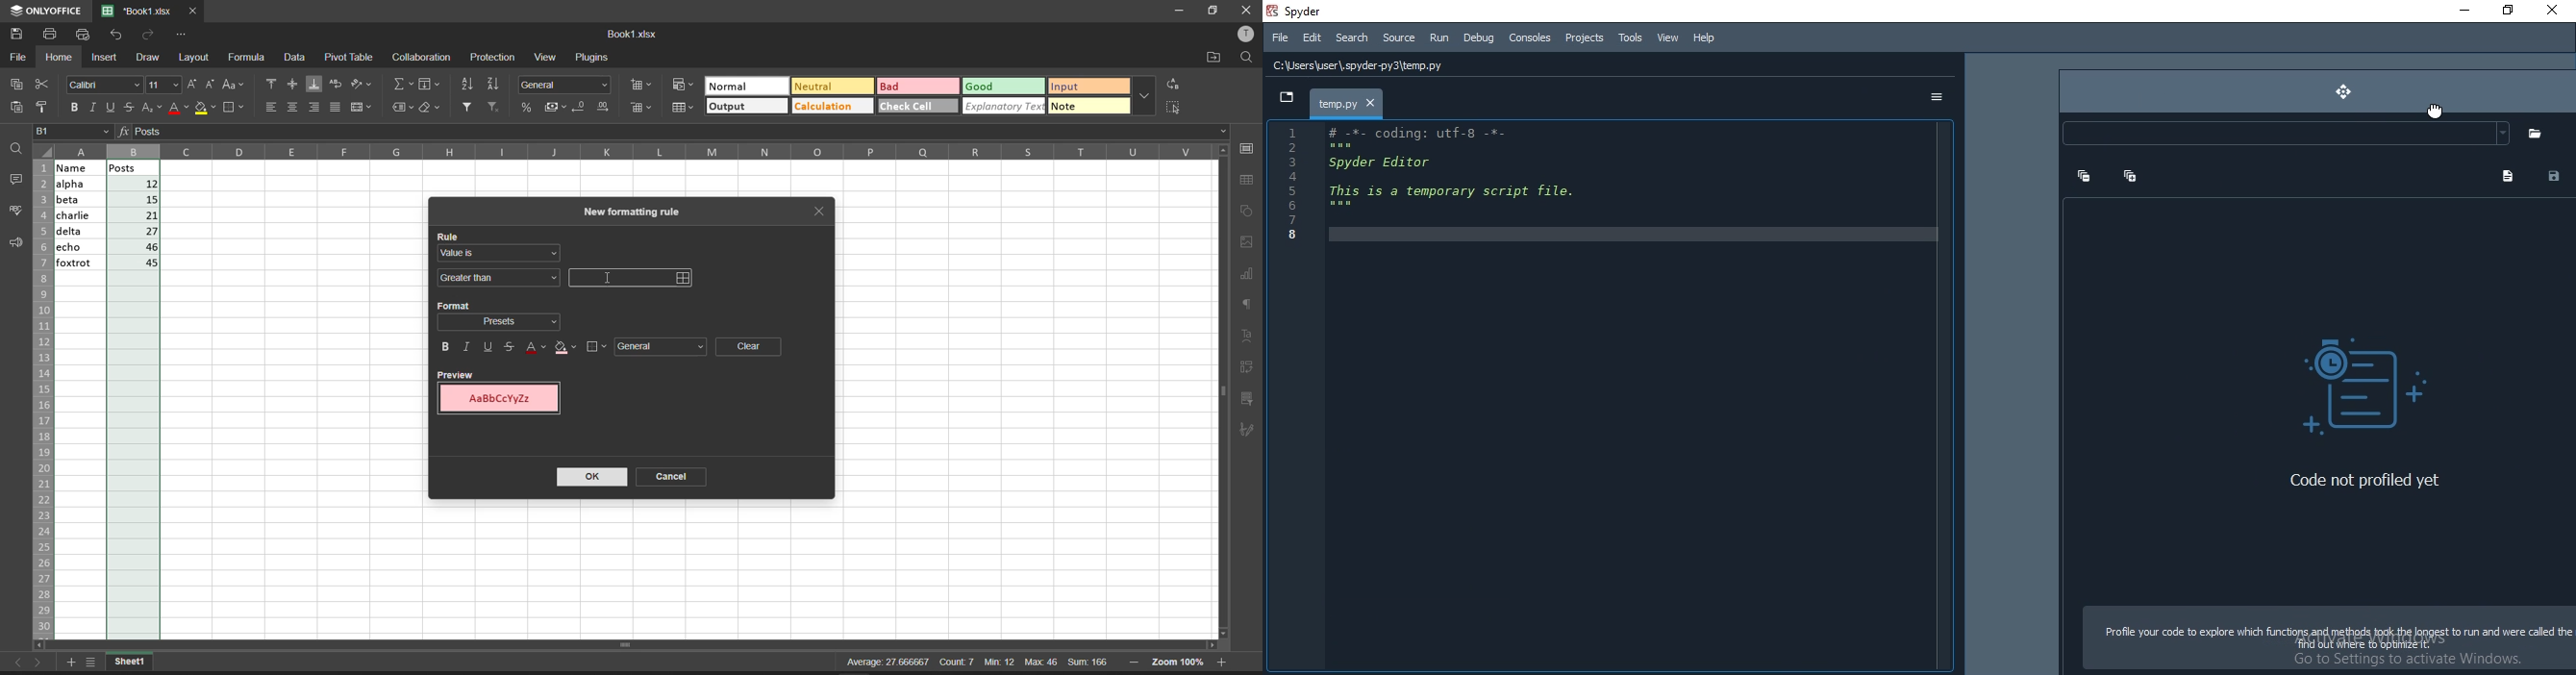  I want to click on remove tab, so click(2085, 176).